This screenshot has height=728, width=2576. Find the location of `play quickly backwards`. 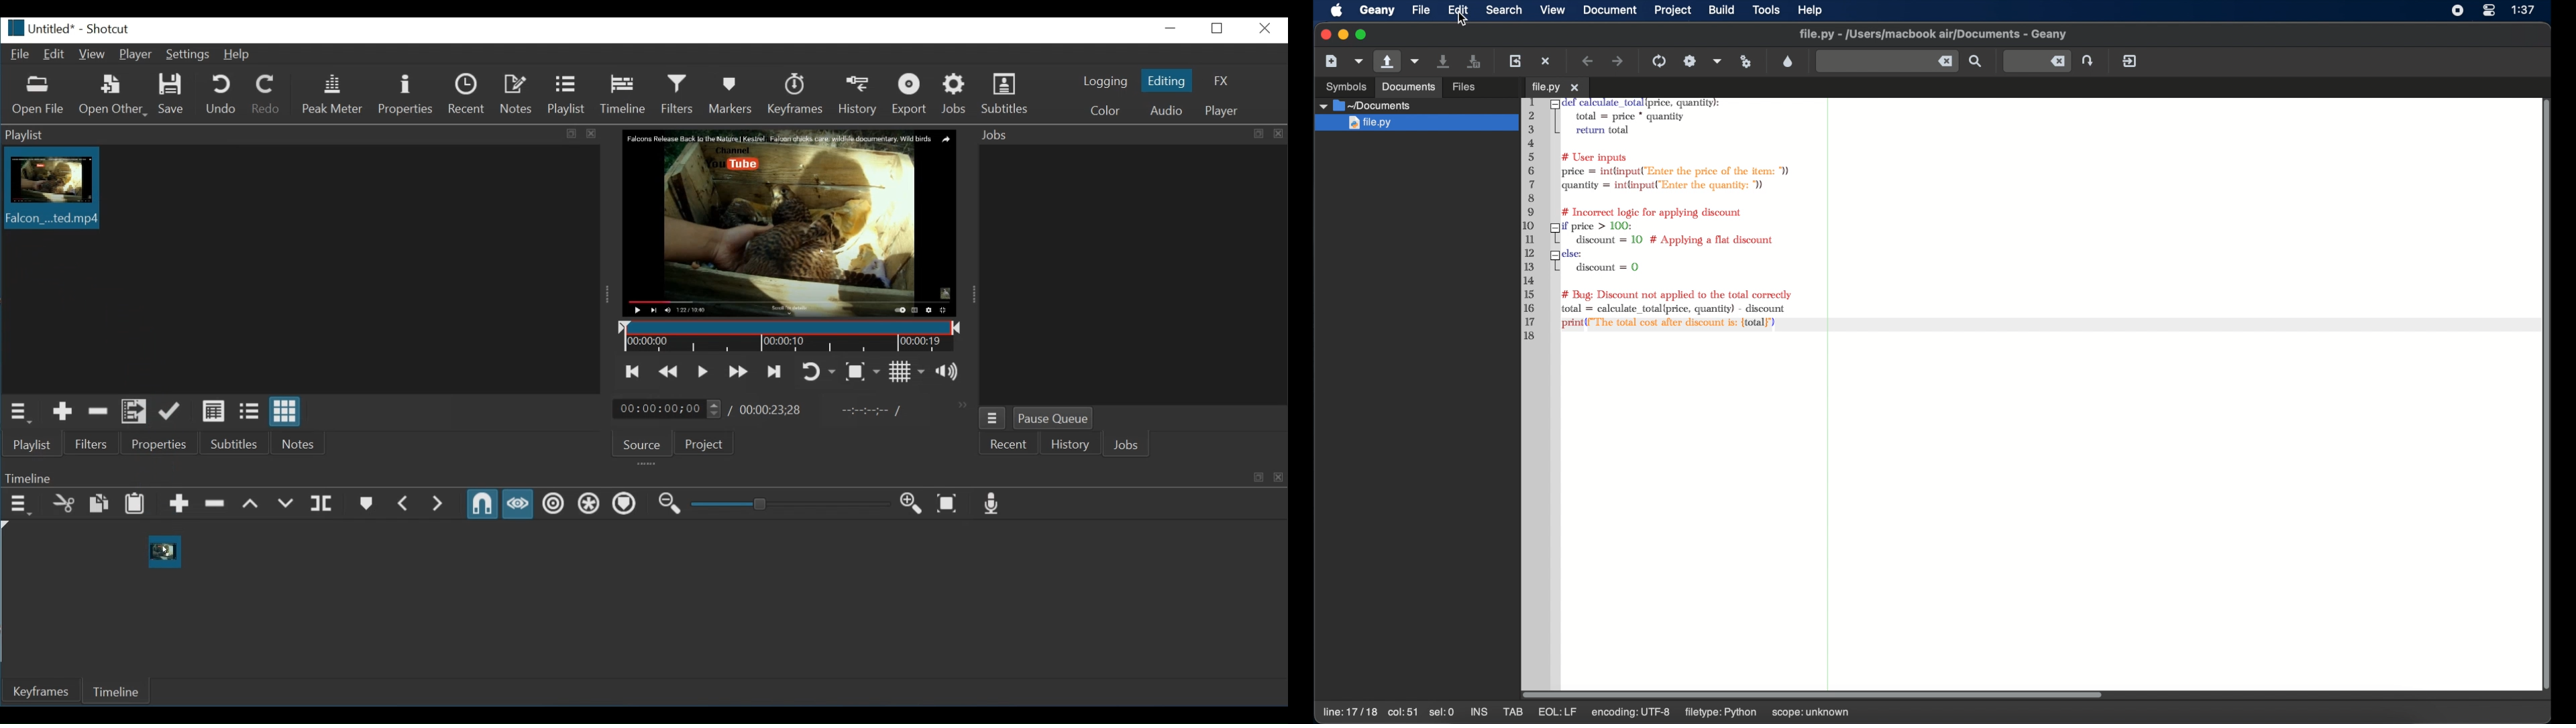

play quickly backwards is located at coordinates (666, 373).